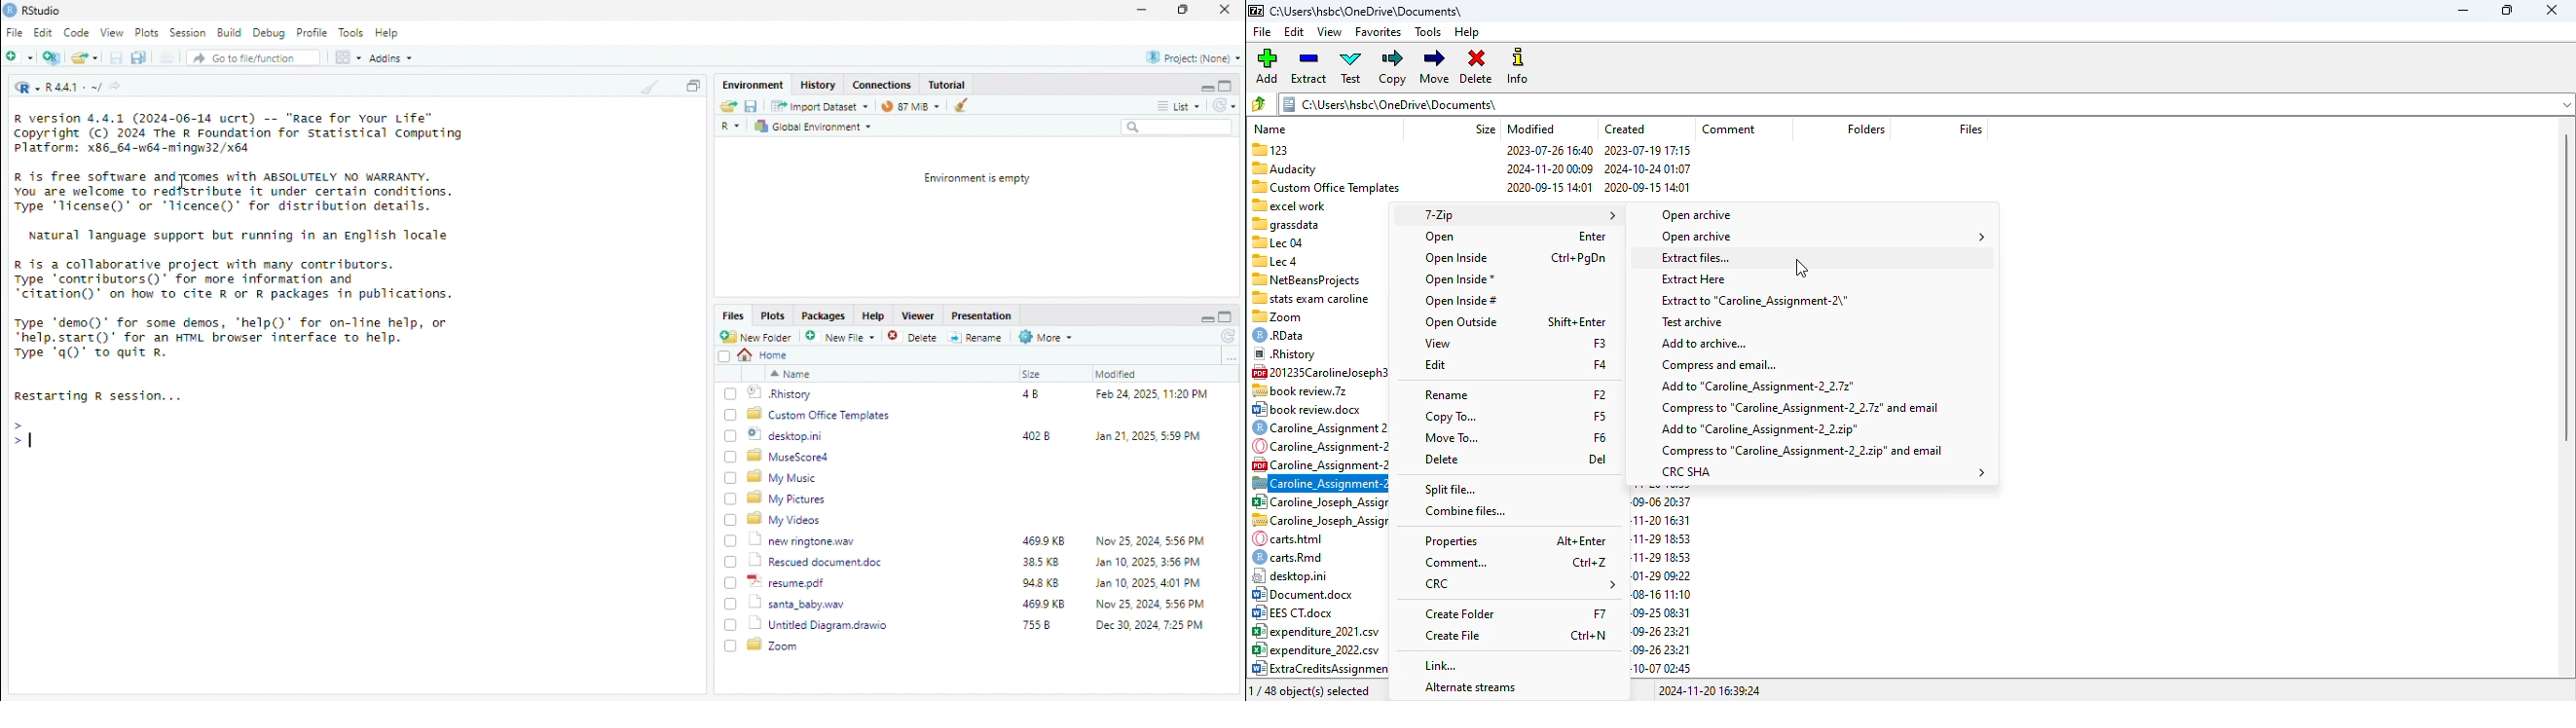  I want to click on R, so click(732, 127).